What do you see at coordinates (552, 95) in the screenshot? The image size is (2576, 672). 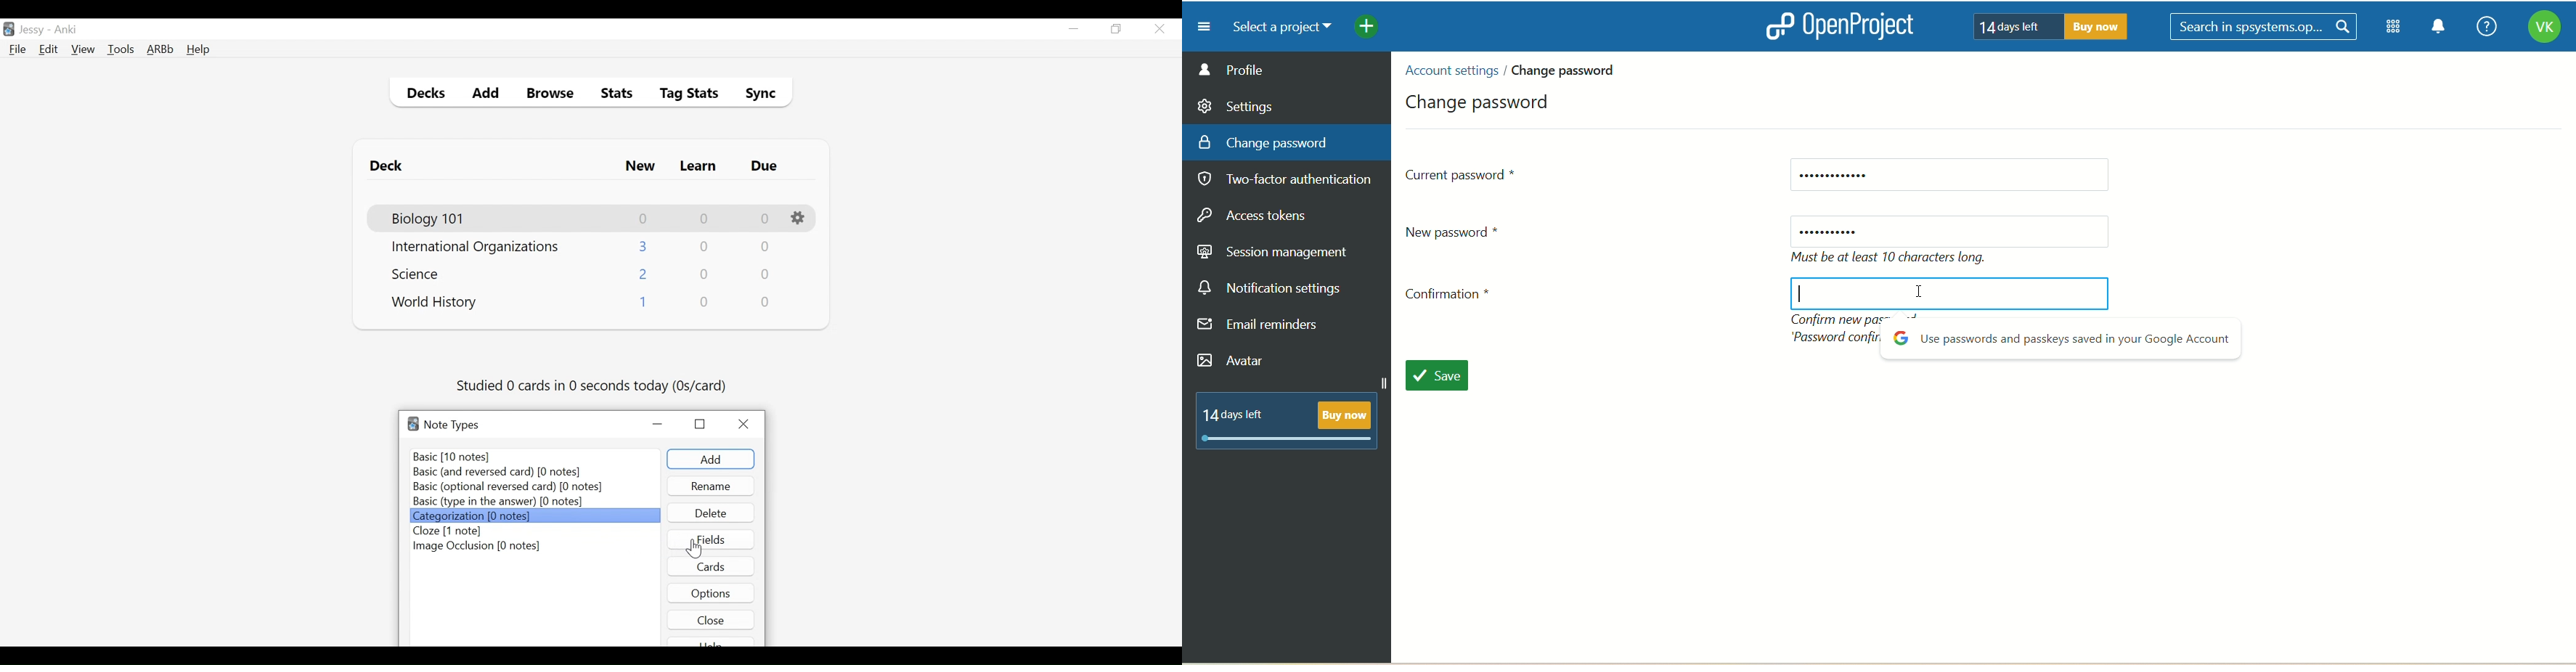 I see `Browse` at bounding box center [552, 95].